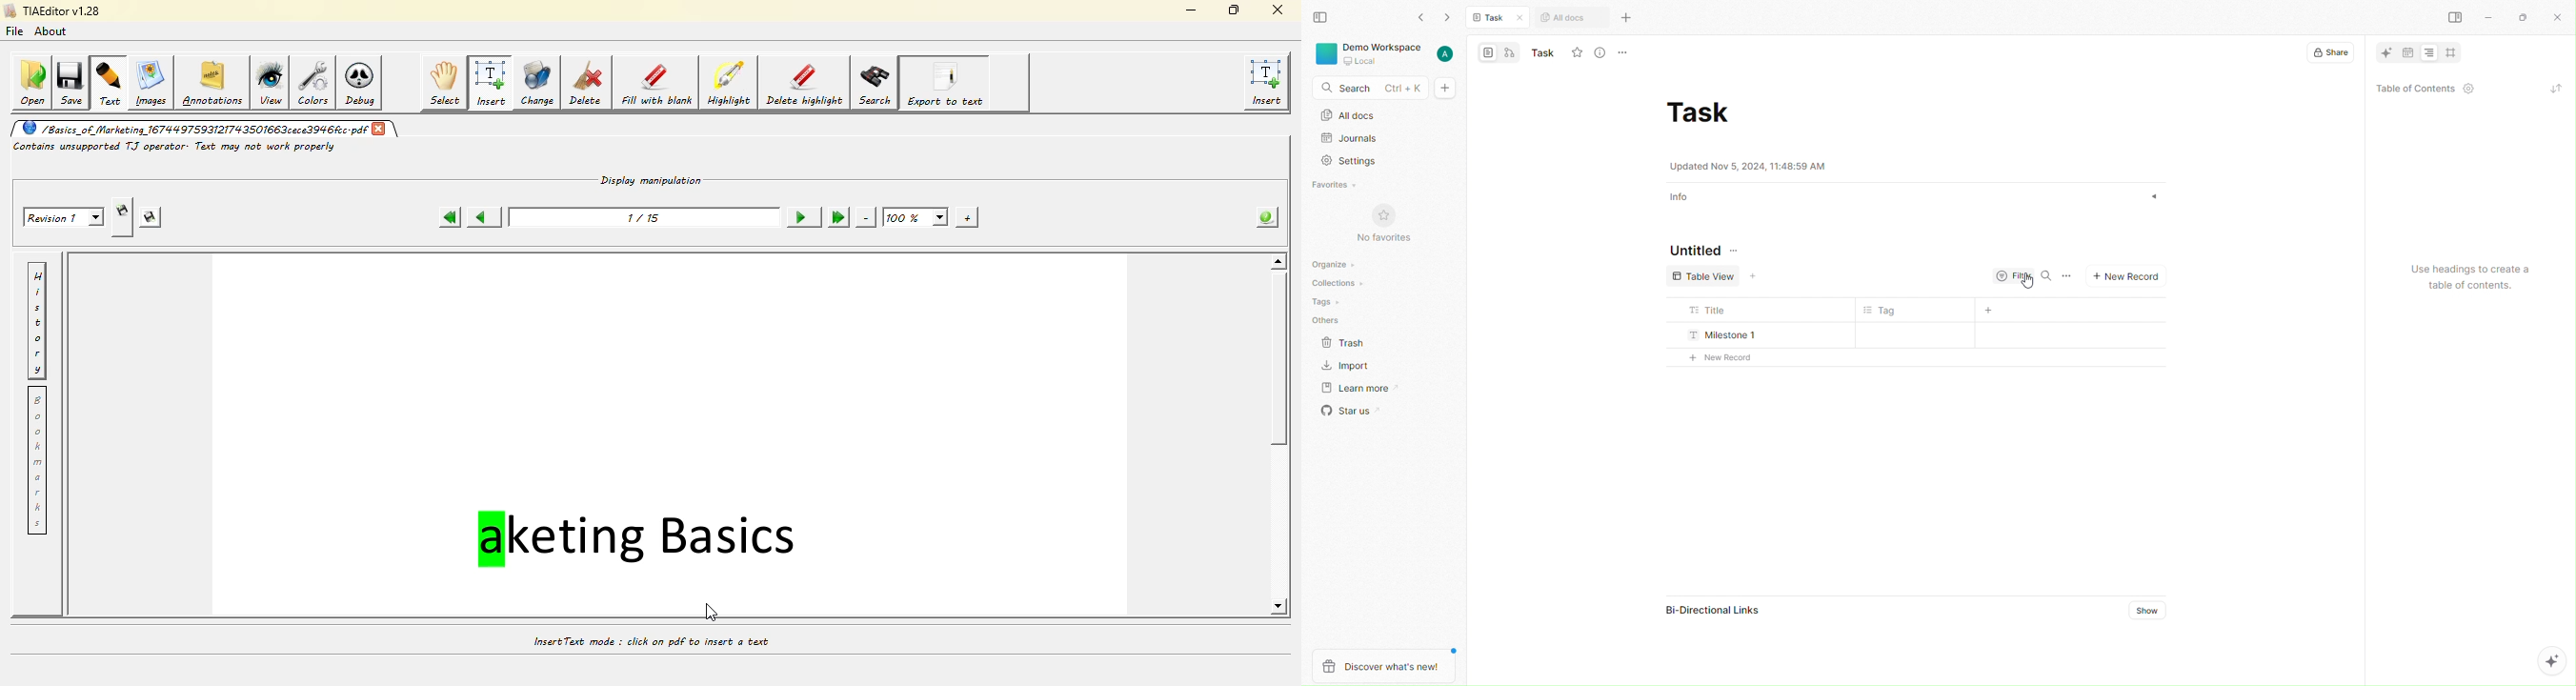 Image resolution: width=2576 pixels, height=700 pixels. I want to click on View, so click(1319, 18).